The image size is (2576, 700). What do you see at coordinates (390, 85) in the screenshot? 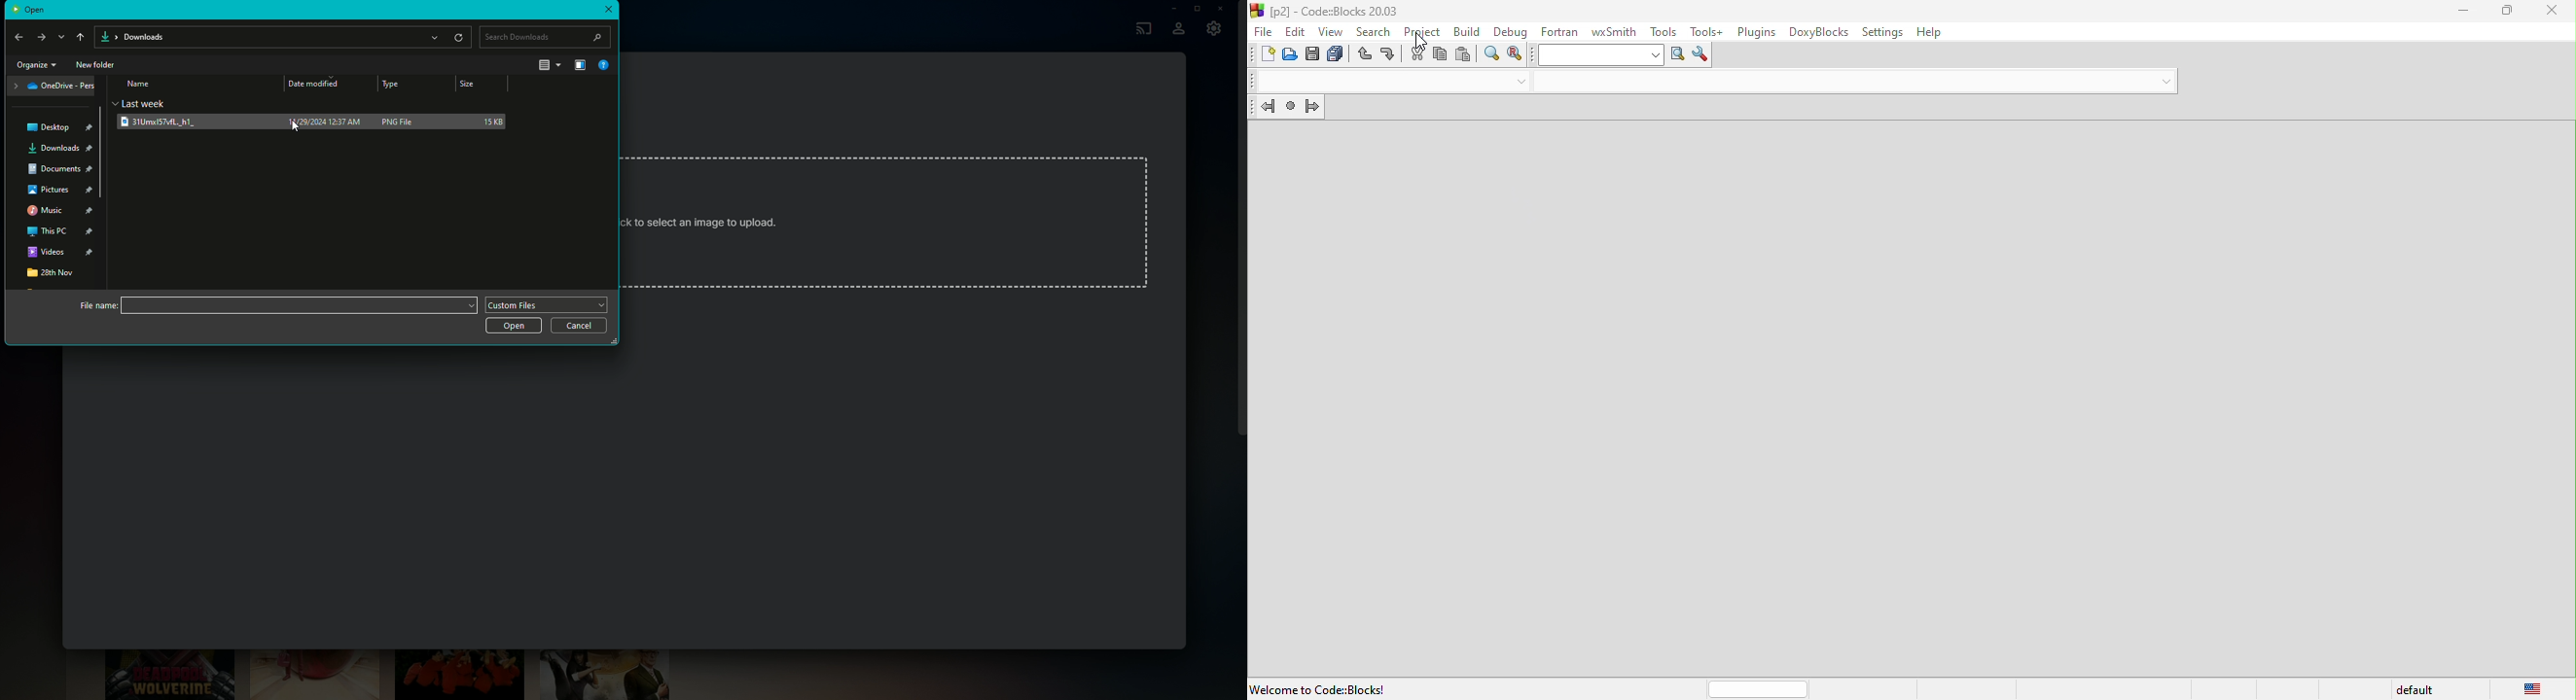
I see `Type` at bounding box center [390, 85].